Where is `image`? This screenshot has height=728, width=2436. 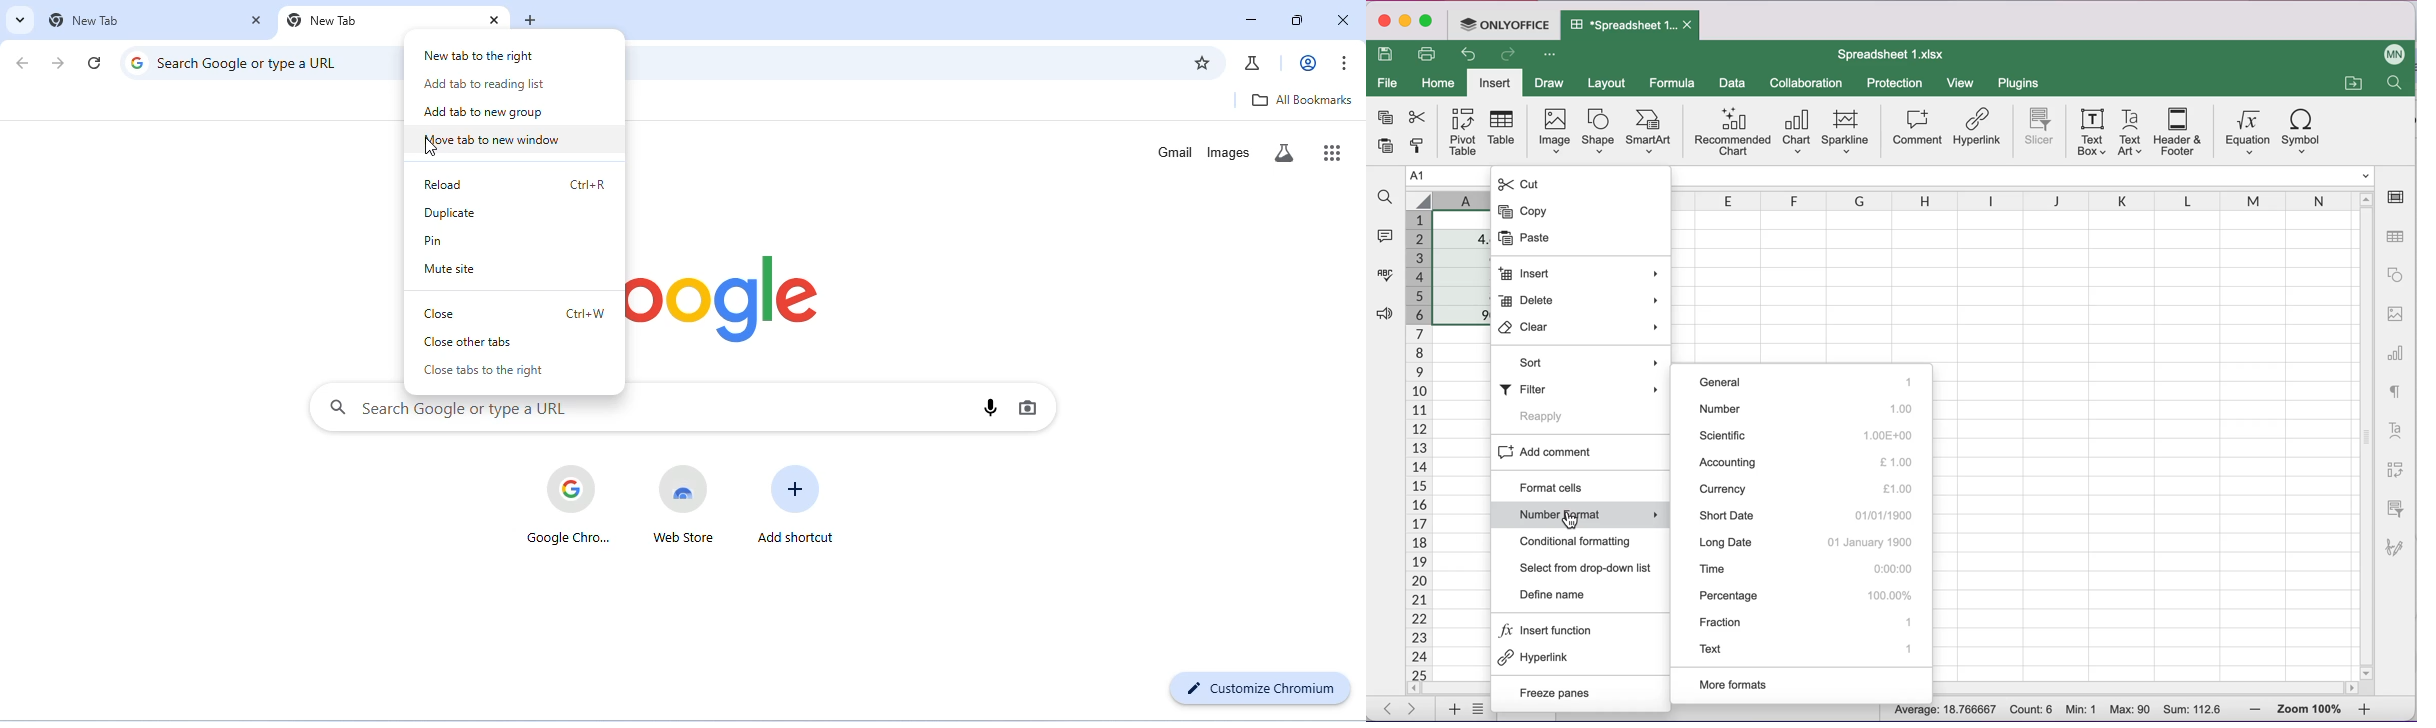
image is located at coordinates (2397, 313).